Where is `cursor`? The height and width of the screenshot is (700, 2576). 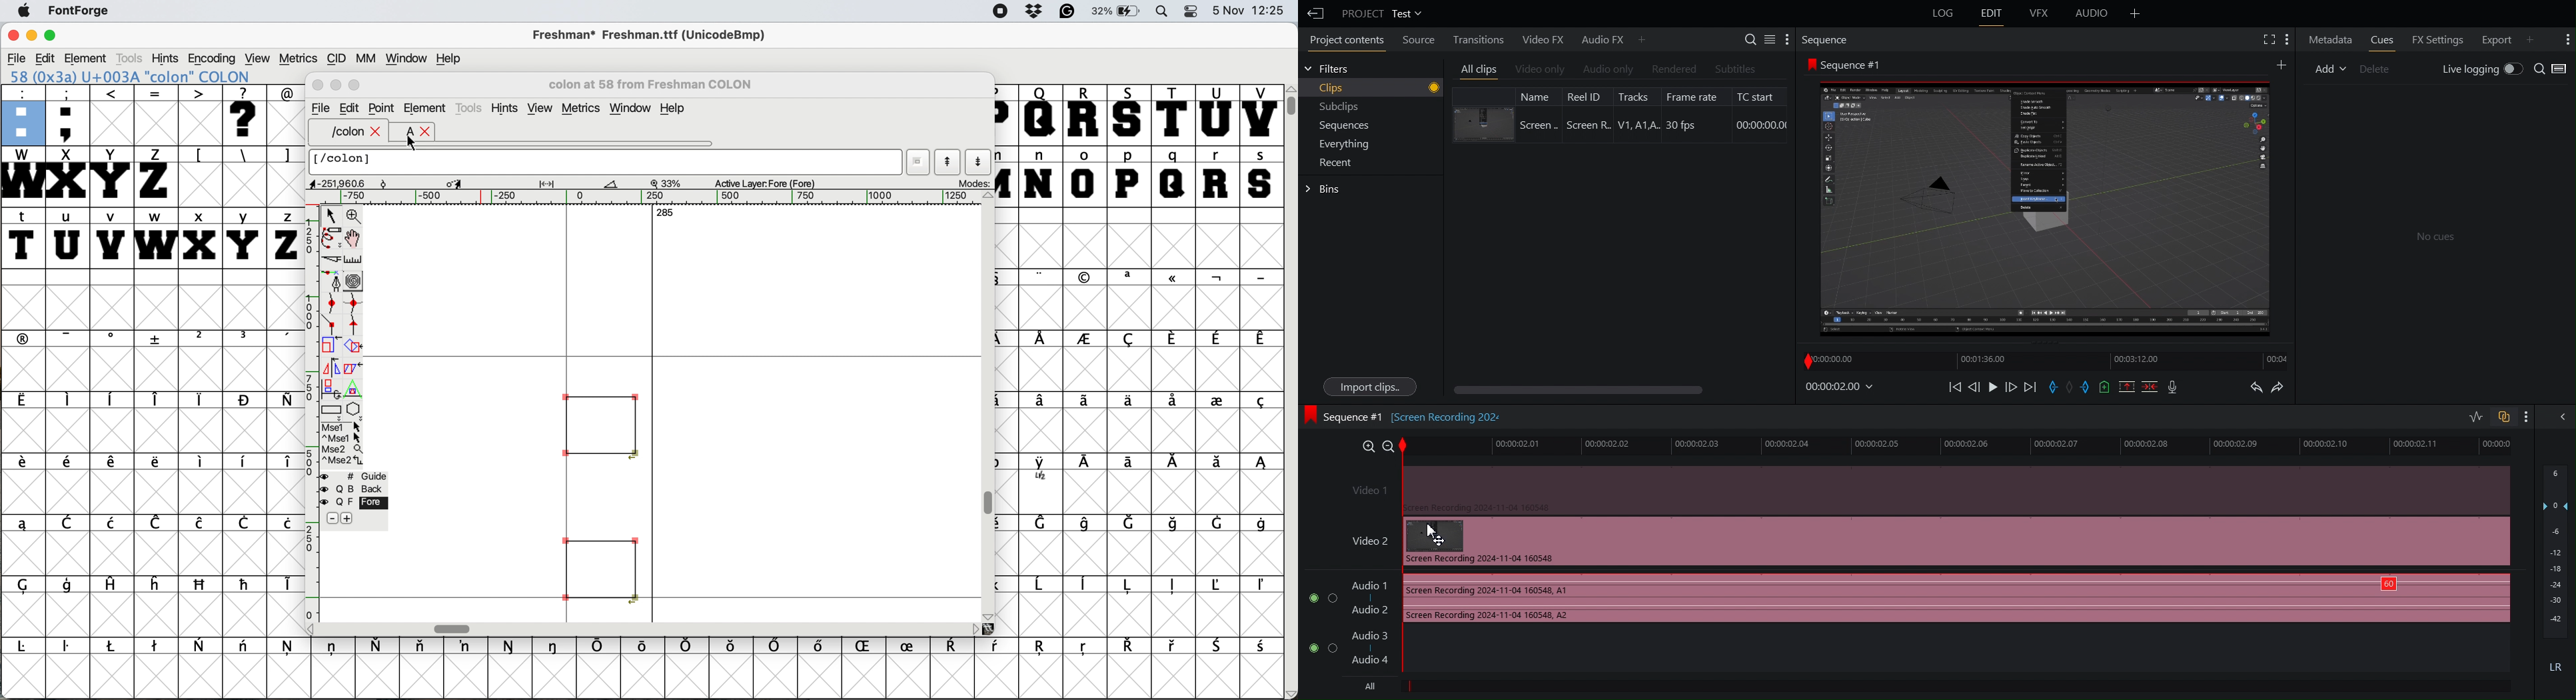
cursor is located at coordinates (415, 143).